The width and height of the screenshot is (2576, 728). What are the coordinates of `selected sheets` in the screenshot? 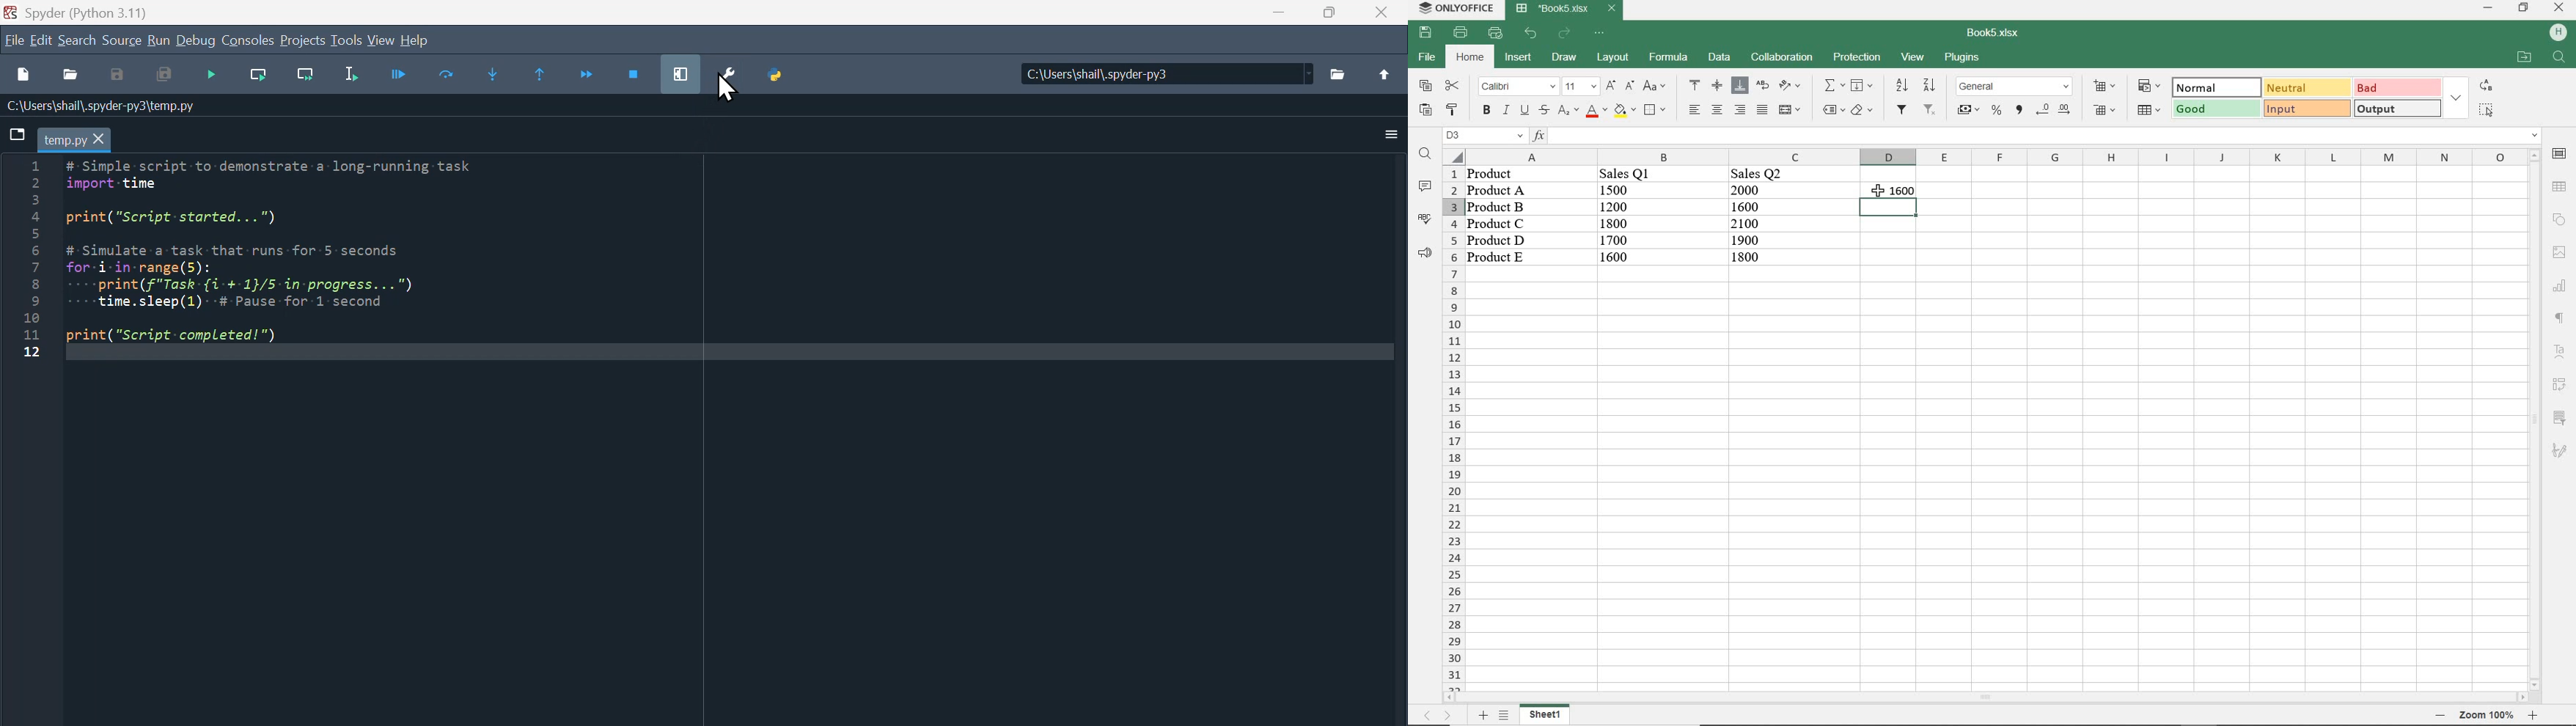 It's located at (1888, 208).